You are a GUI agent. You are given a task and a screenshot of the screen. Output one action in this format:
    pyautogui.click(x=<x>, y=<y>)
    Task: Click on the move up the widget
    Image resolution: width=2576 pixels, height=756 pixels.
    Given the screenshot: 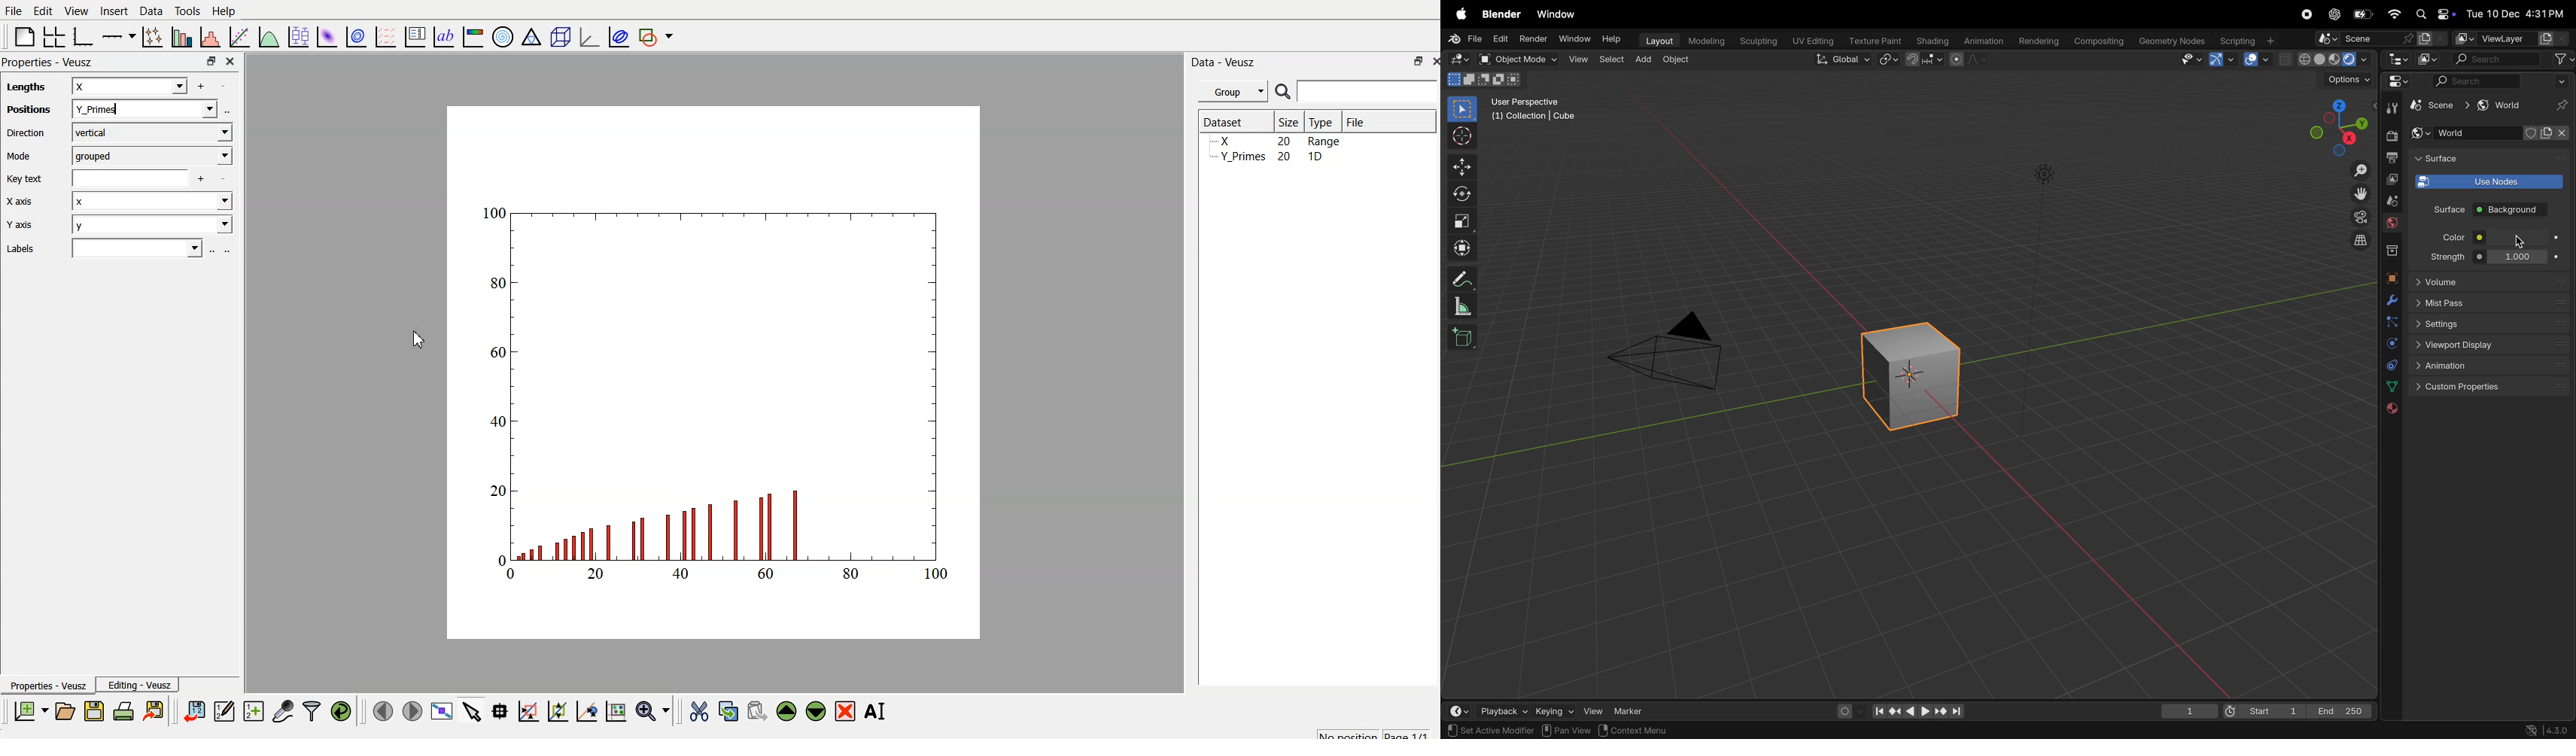 What is the action you would take?
    pyautogui.click(x=785, y=710)
    